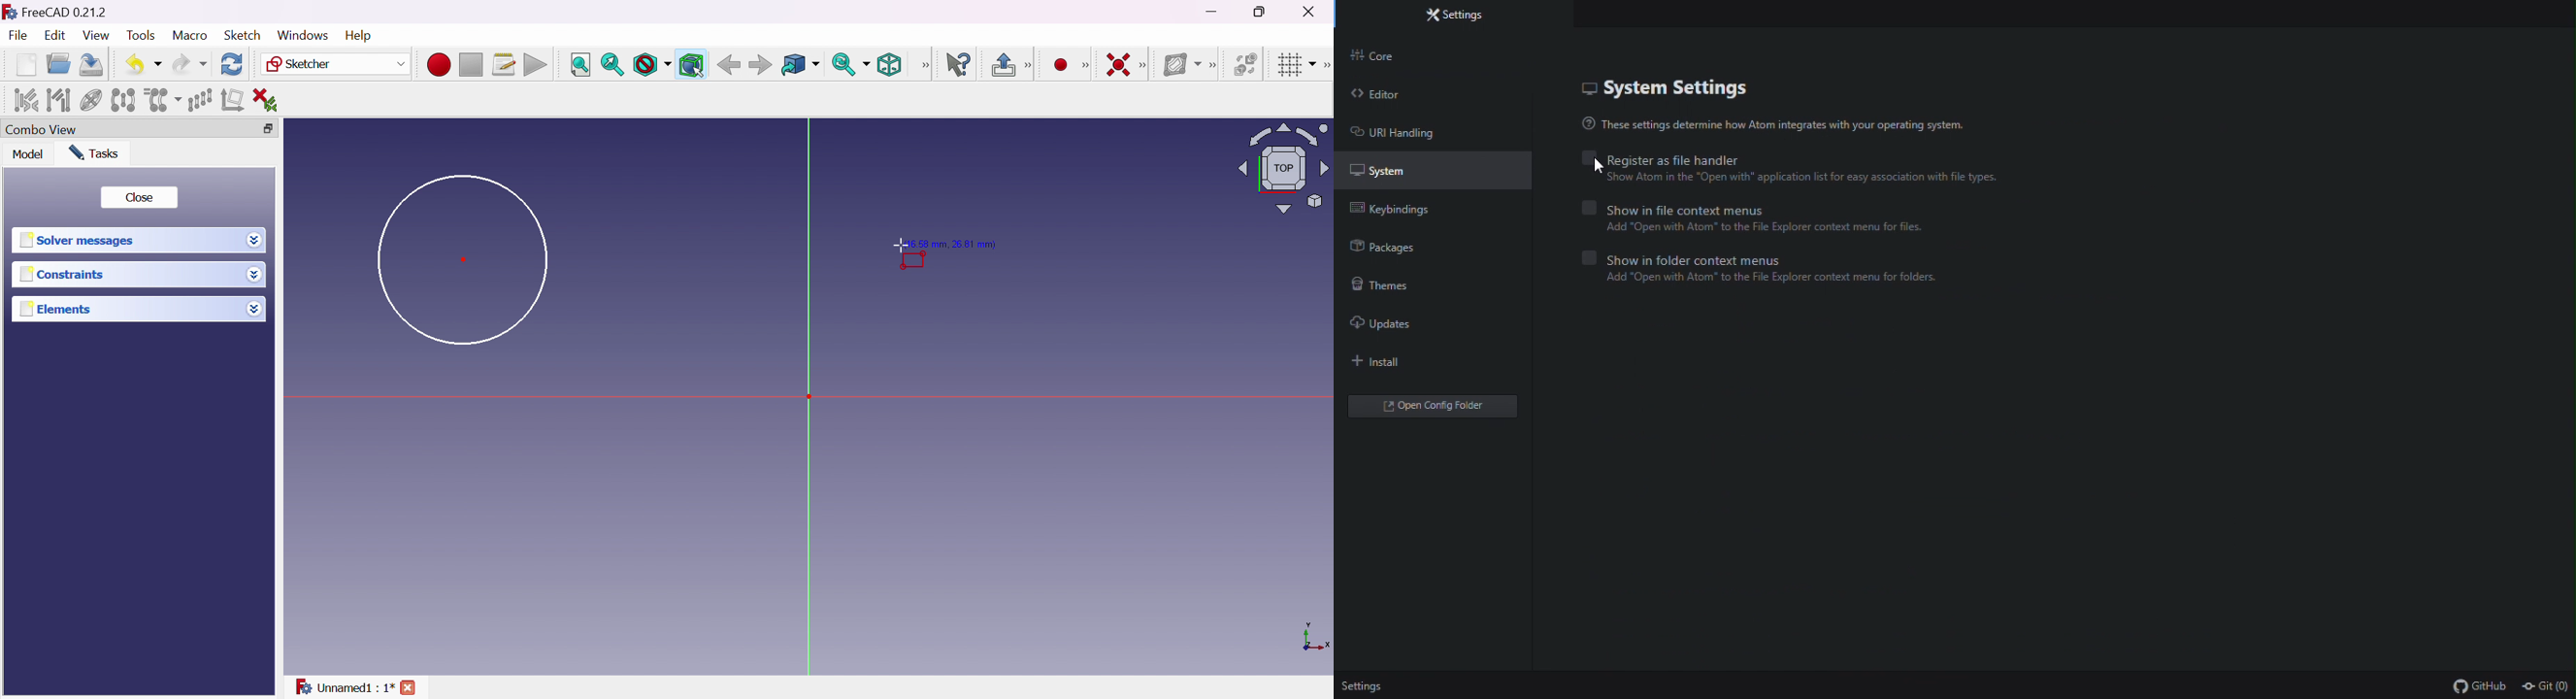  Describe the element at coordinates (951, 242) in the screenshot. I see `Position` at that location.